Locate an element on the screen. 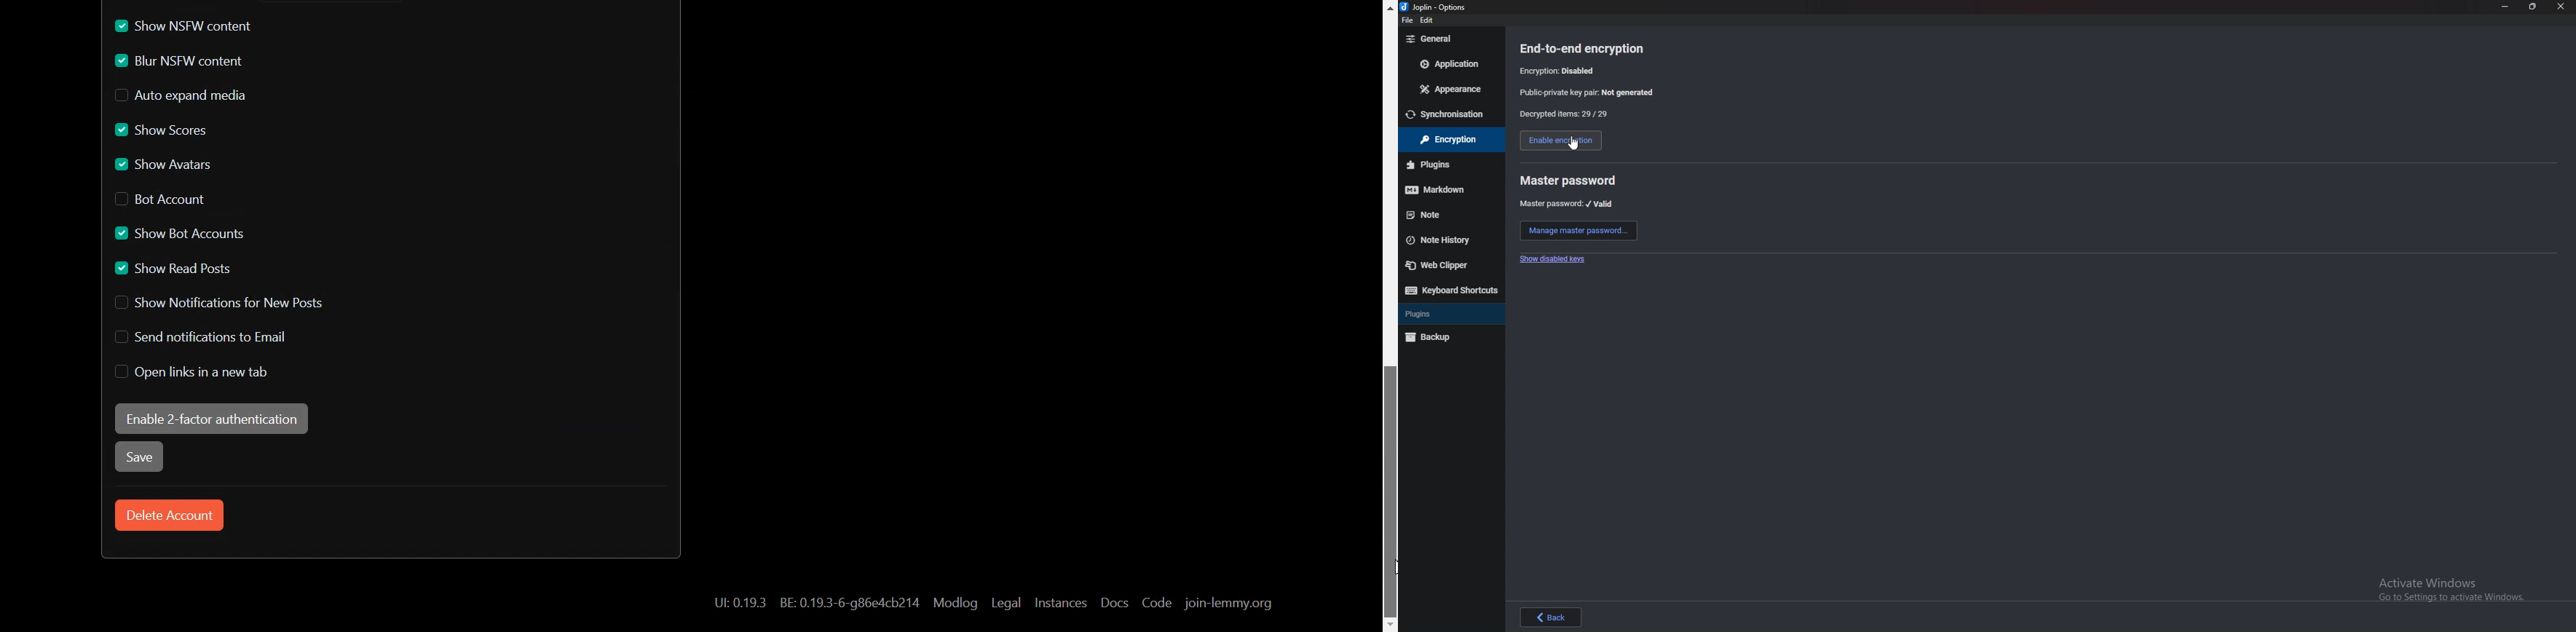   is located at coordinates (1437, 241).